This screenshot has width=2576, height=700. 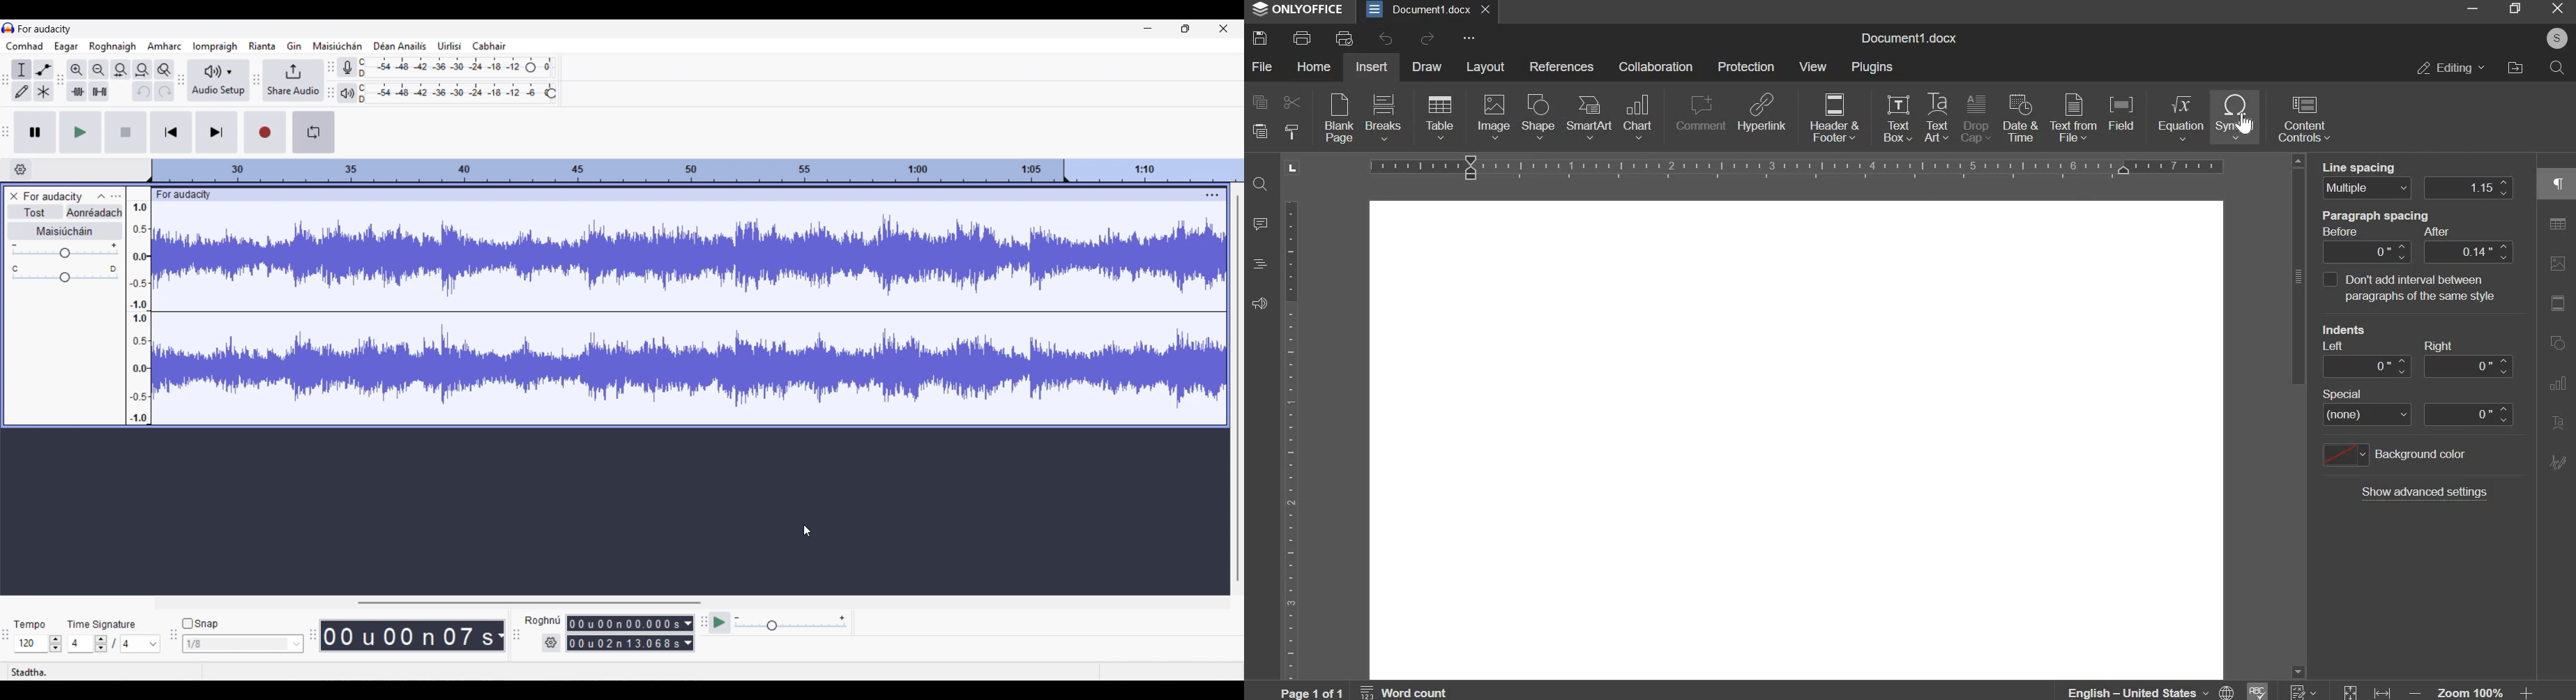 What do you see at coordinates (262, 46) in the screenshot?
I see `Rianta` at bounding box center [262, 46].